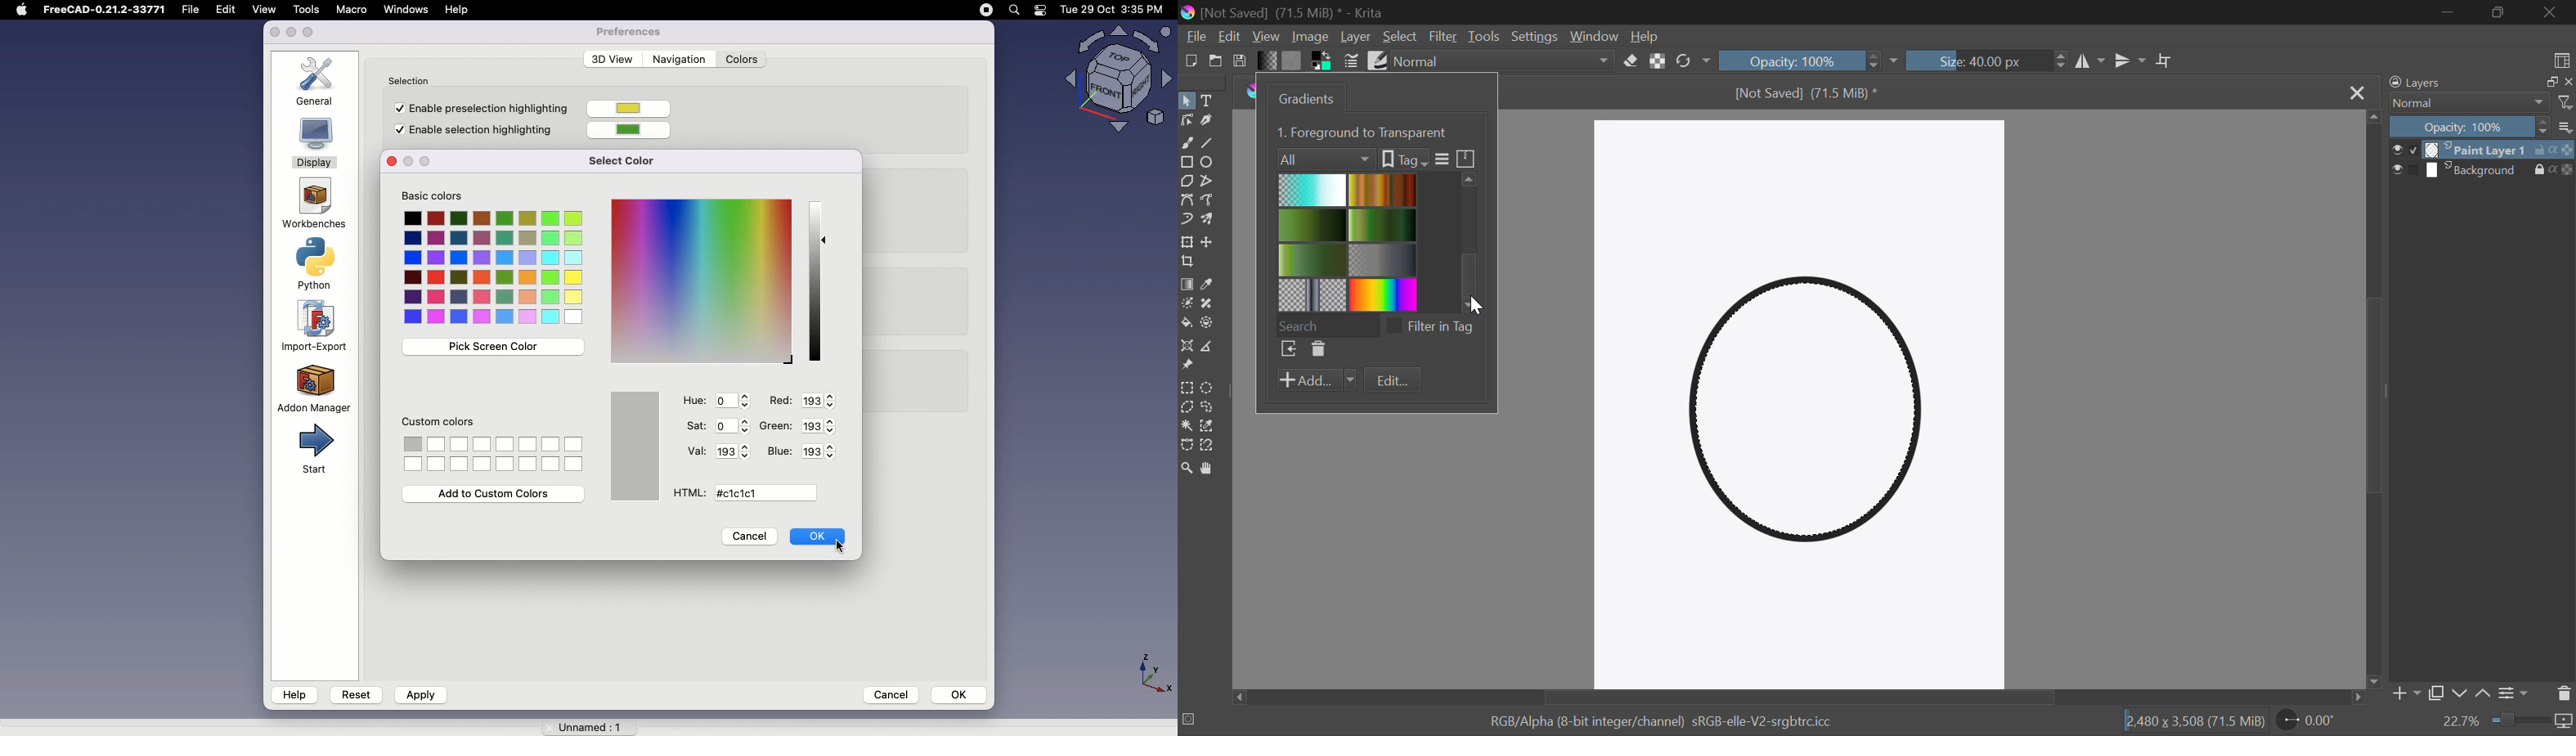  What do you see at coordinates (1152, 671) in the screenshot?
I see `axis - X,Y,Z` at bounding box center [1152, 671].